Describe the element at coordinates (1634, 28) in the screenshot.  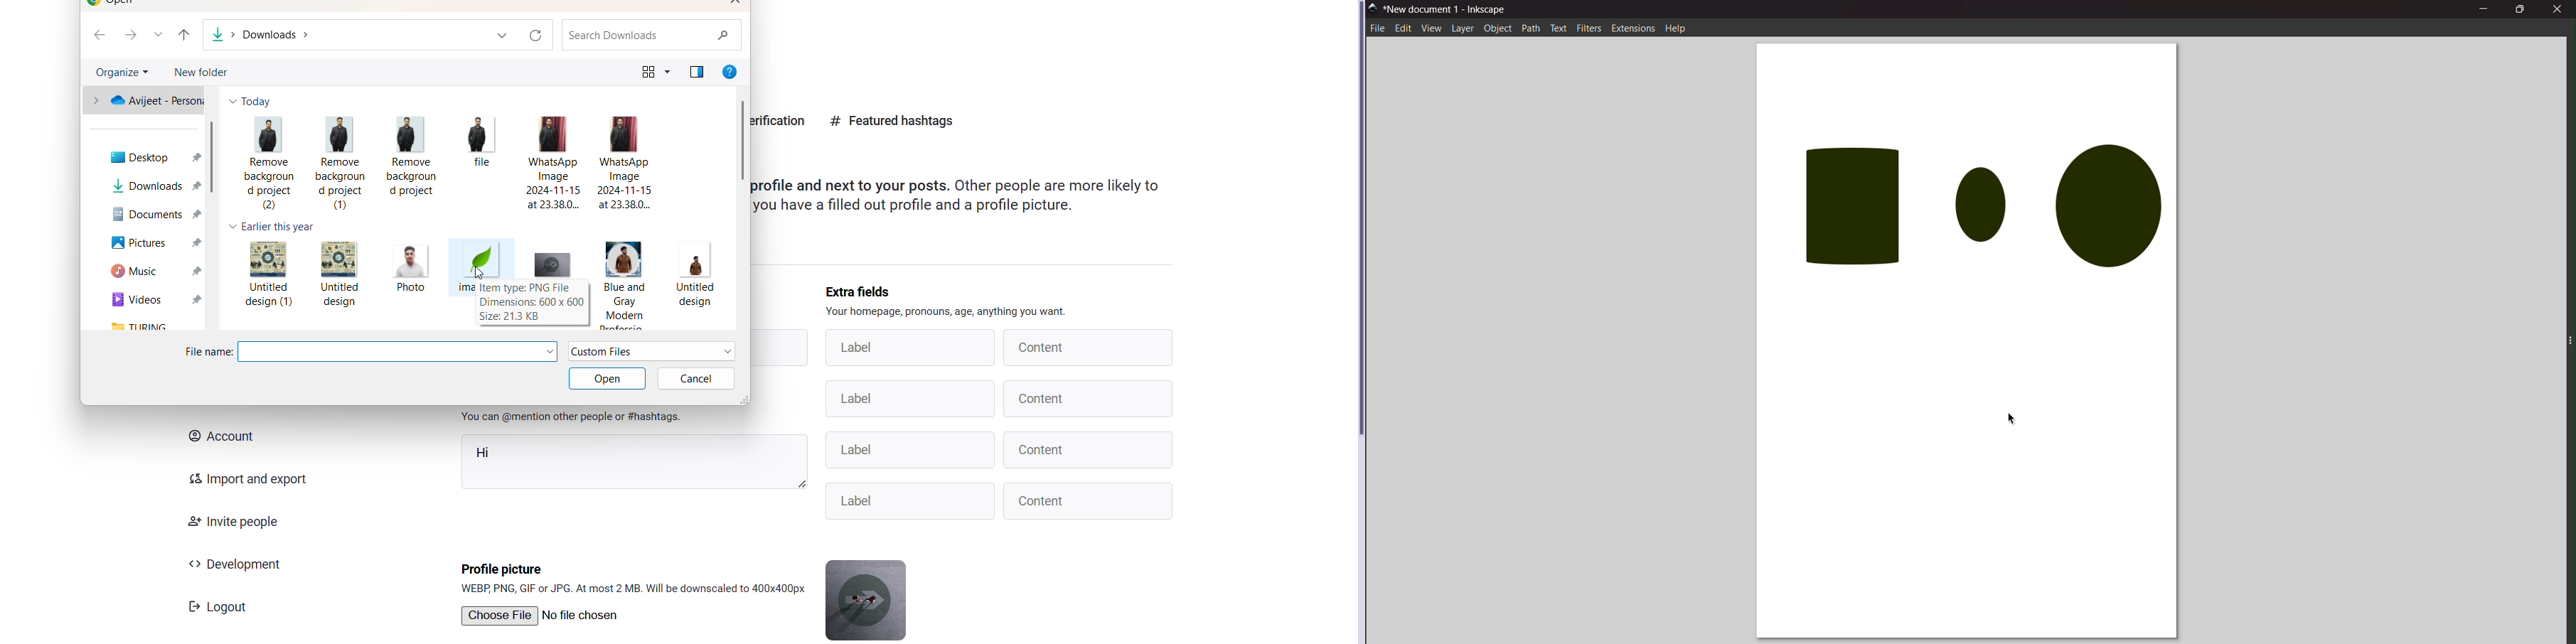
I see `extension` at that location.